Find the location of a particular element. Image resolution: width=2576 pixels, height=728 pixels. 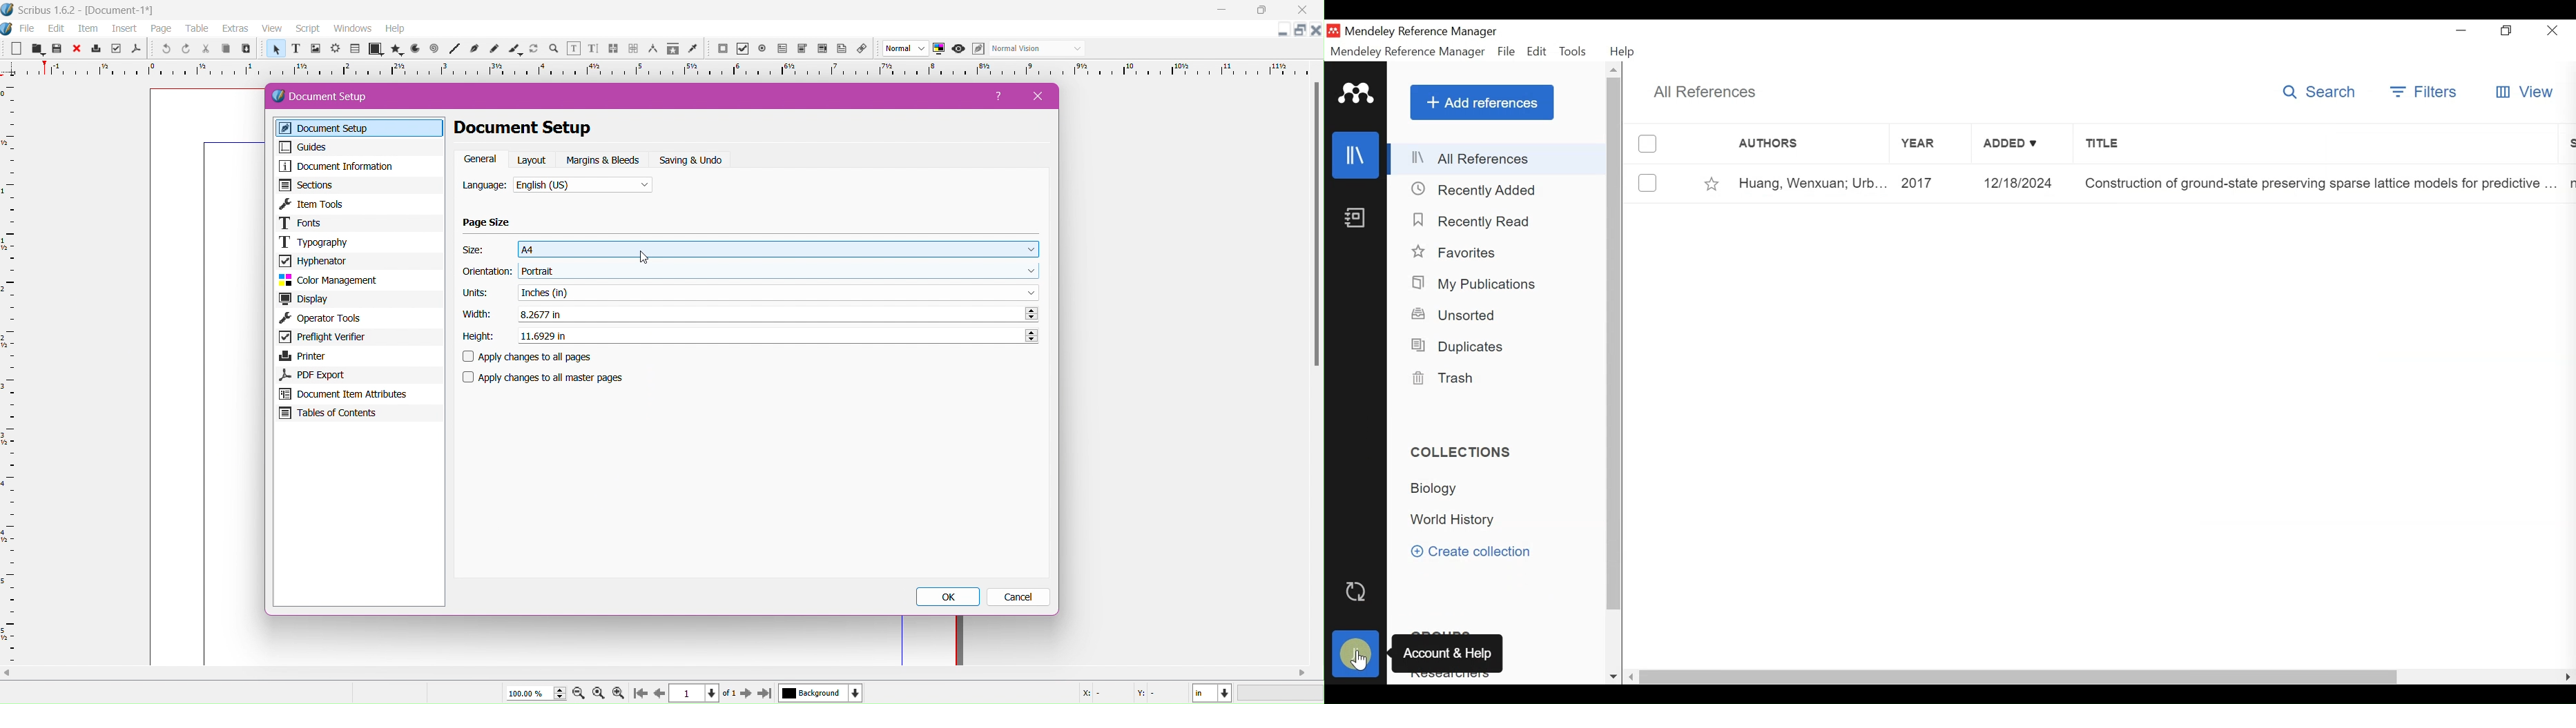

Margins and Bleeds is located at coordinates (604, 160).